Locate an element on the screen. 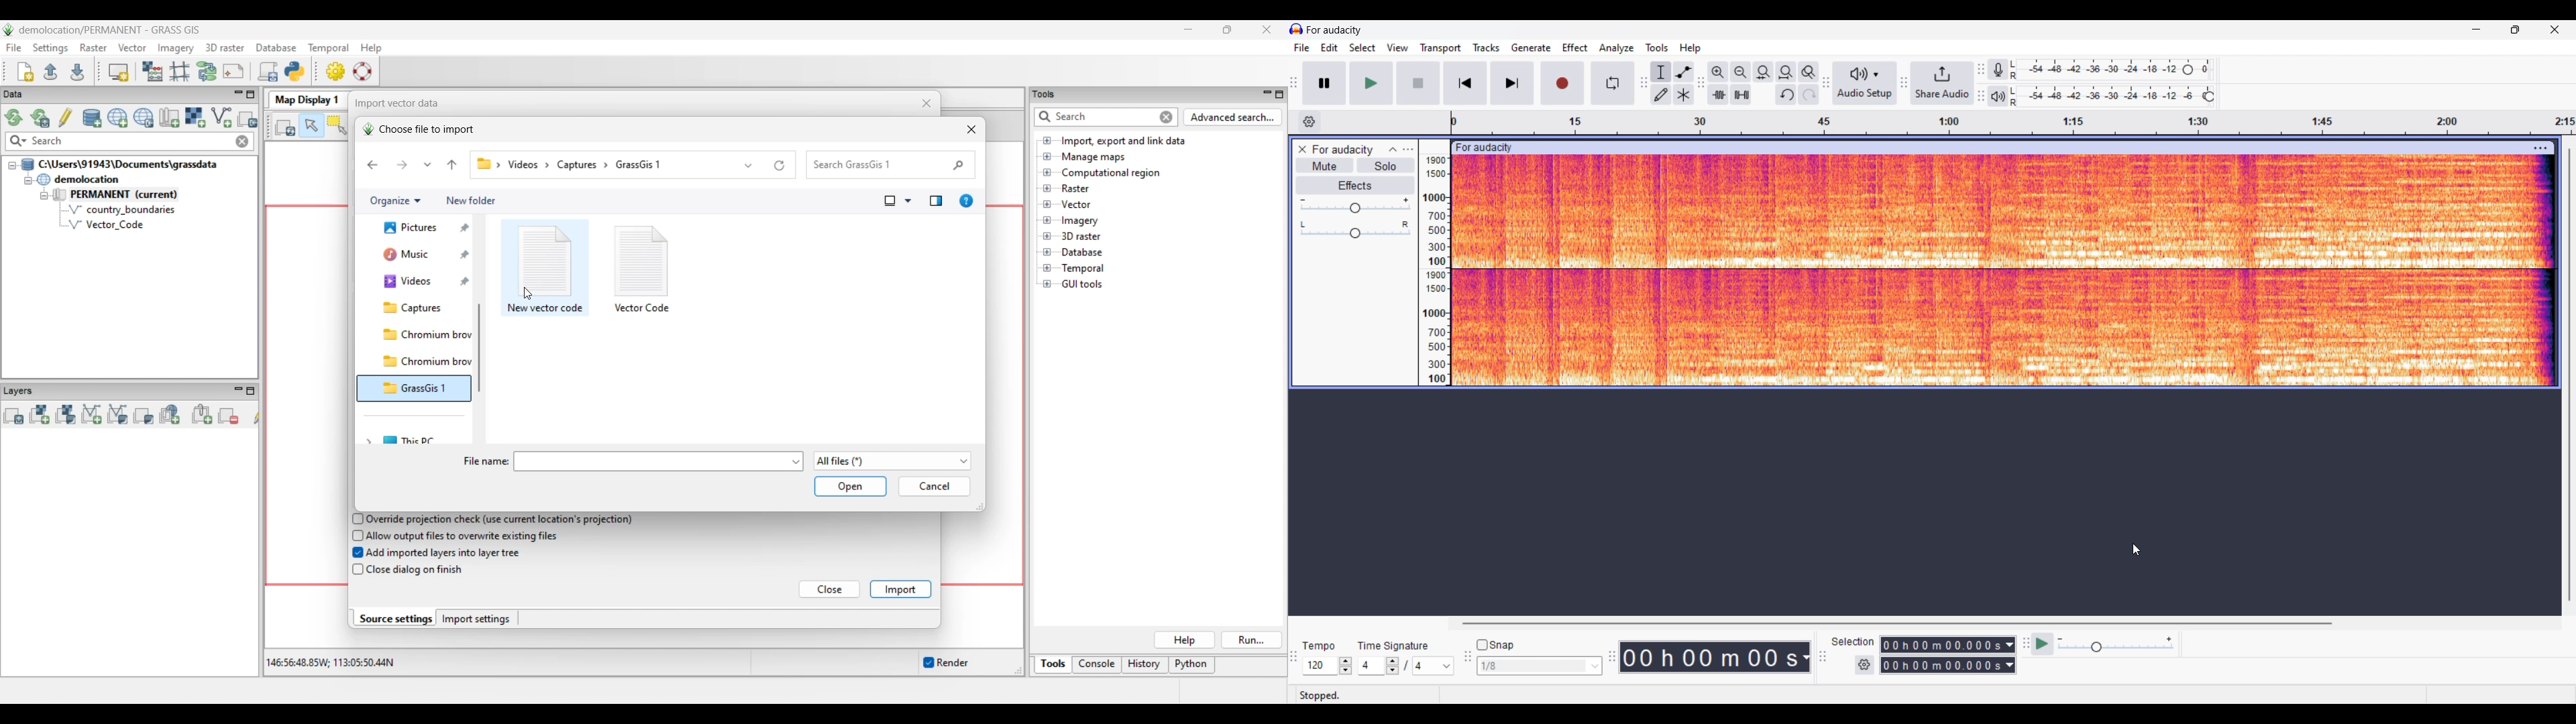 The width and height of the screenshot is (2576, 728). Pause is located at coordinates (1325, 83).